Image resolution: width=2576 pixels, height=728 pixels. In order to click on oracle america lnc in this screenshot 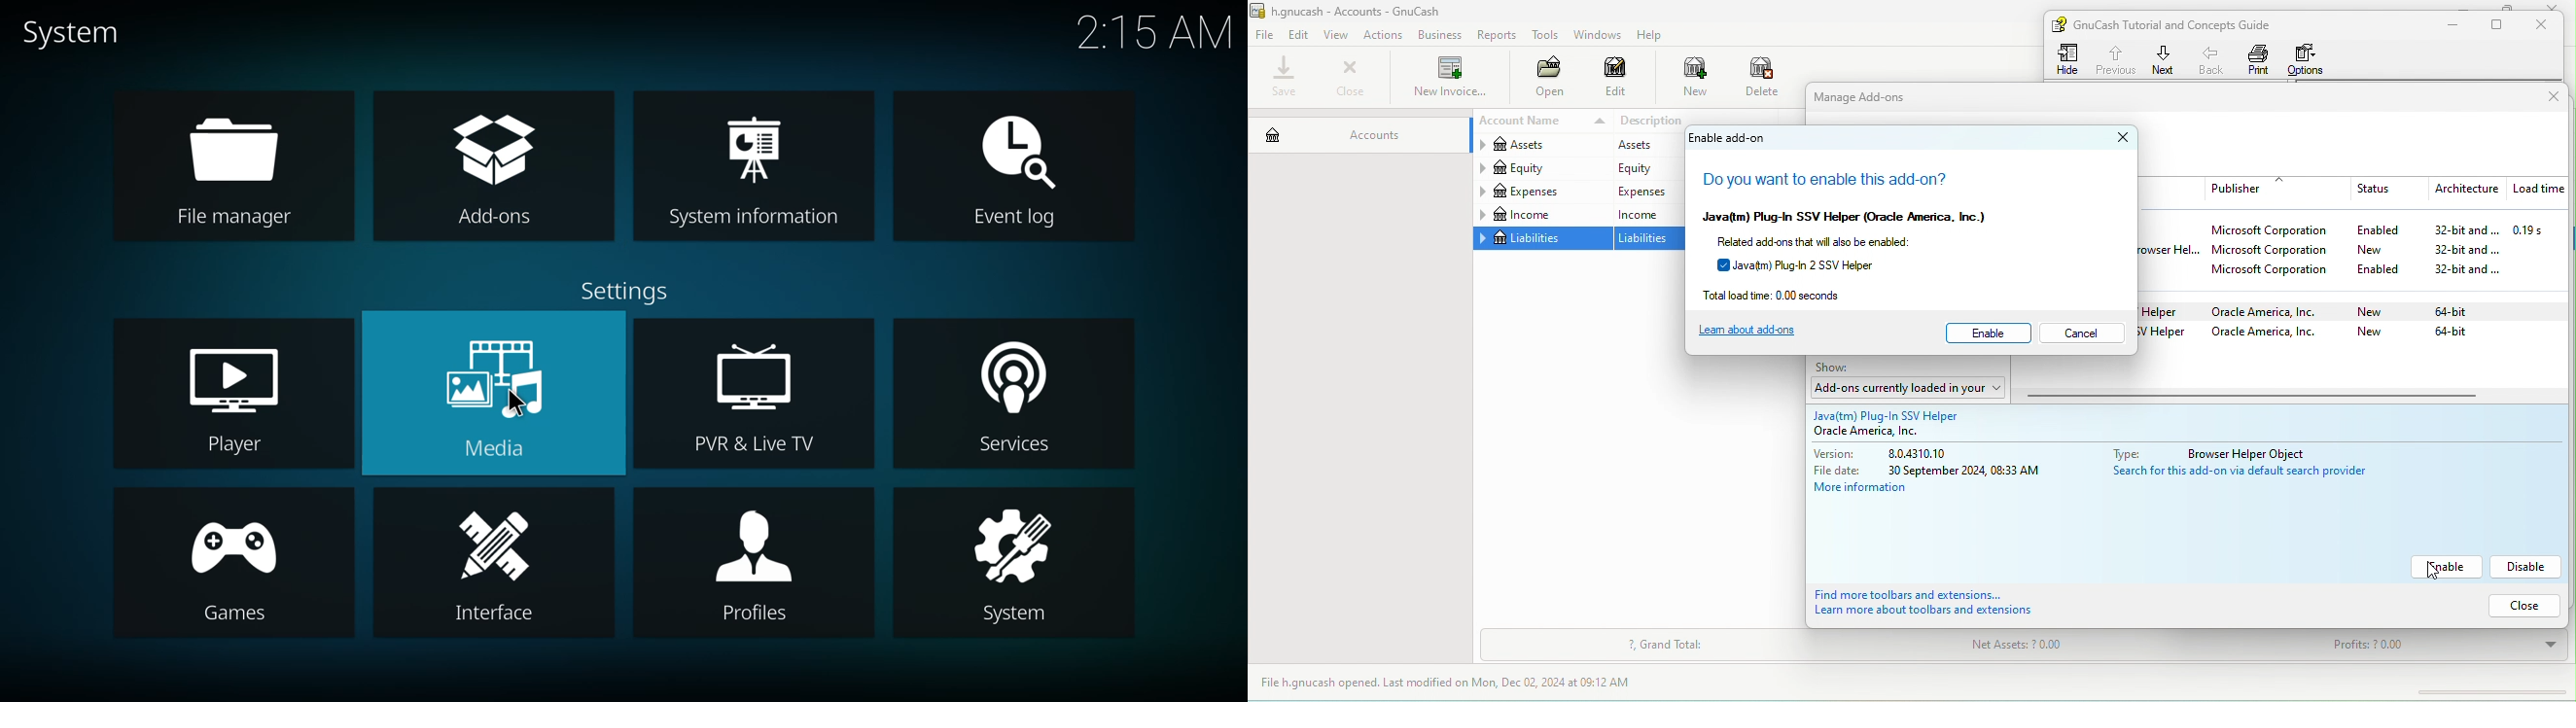, I will do `click(1893, 432)`.